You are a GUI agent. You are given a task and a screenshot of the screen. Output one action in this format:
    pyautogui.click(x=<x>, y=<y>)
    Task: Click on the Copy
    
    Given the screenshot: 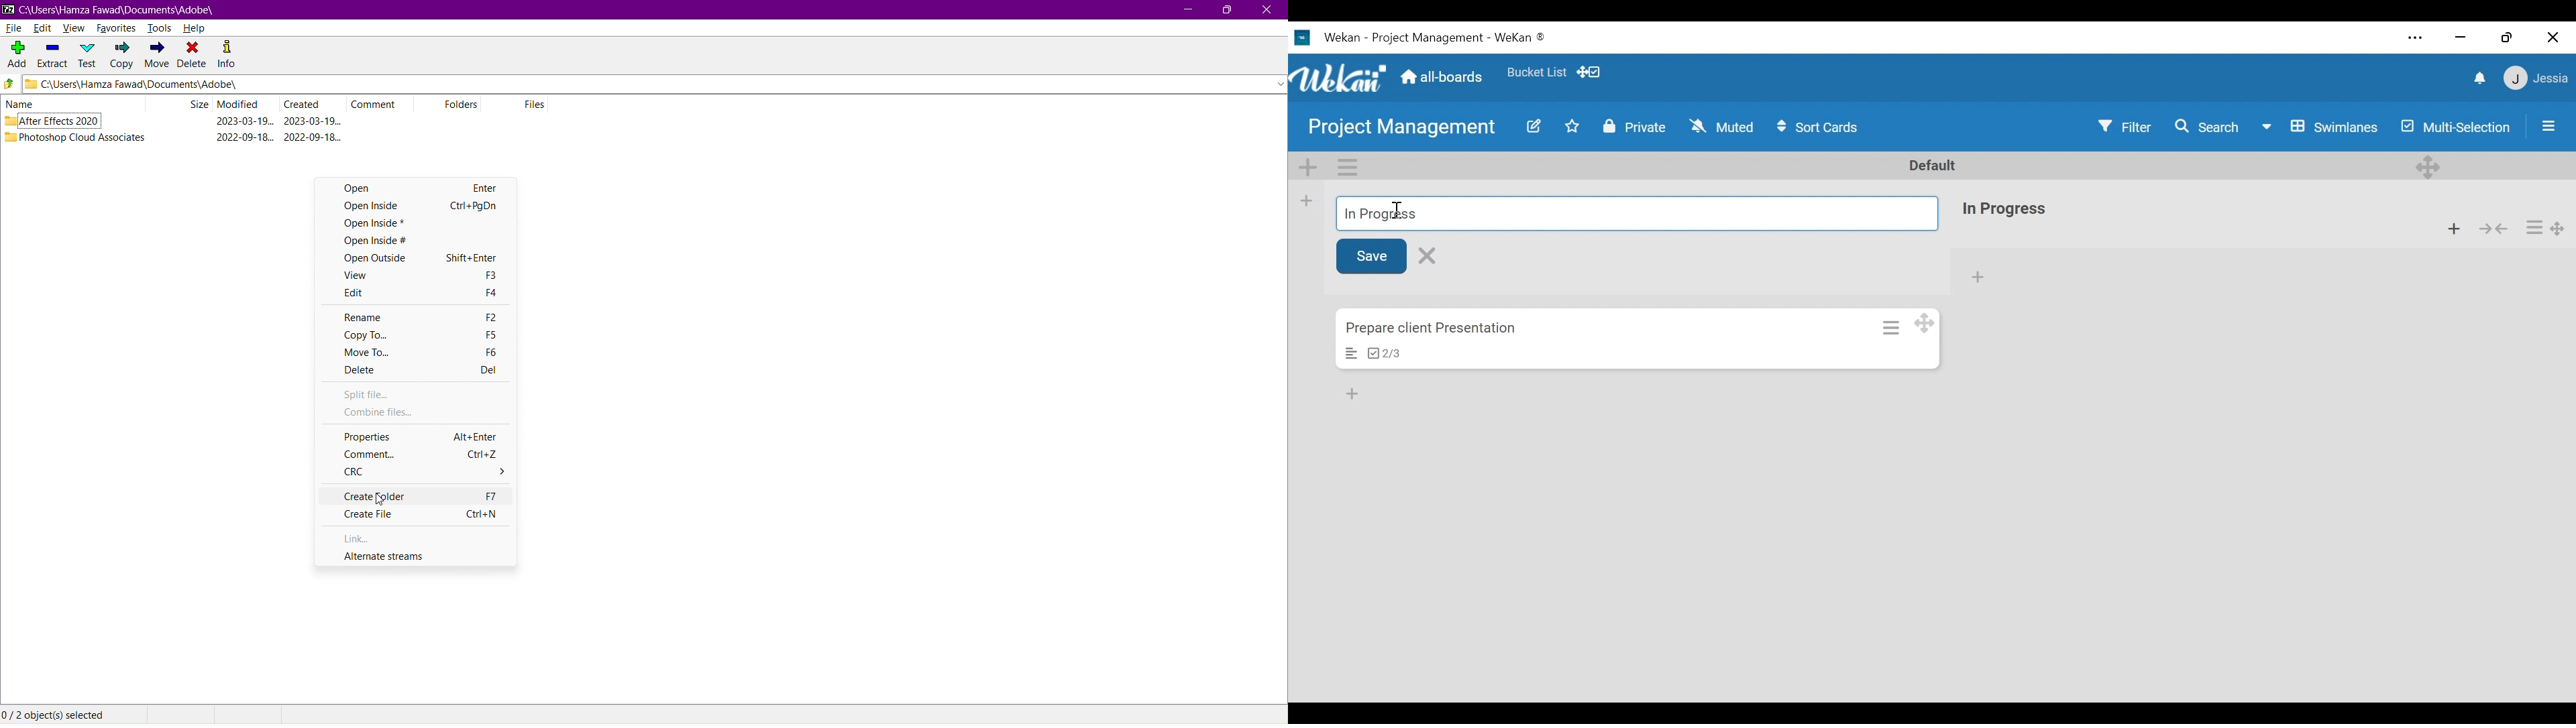 What is the action you would take?
    pyautogui.click(x=119, y=56)
    